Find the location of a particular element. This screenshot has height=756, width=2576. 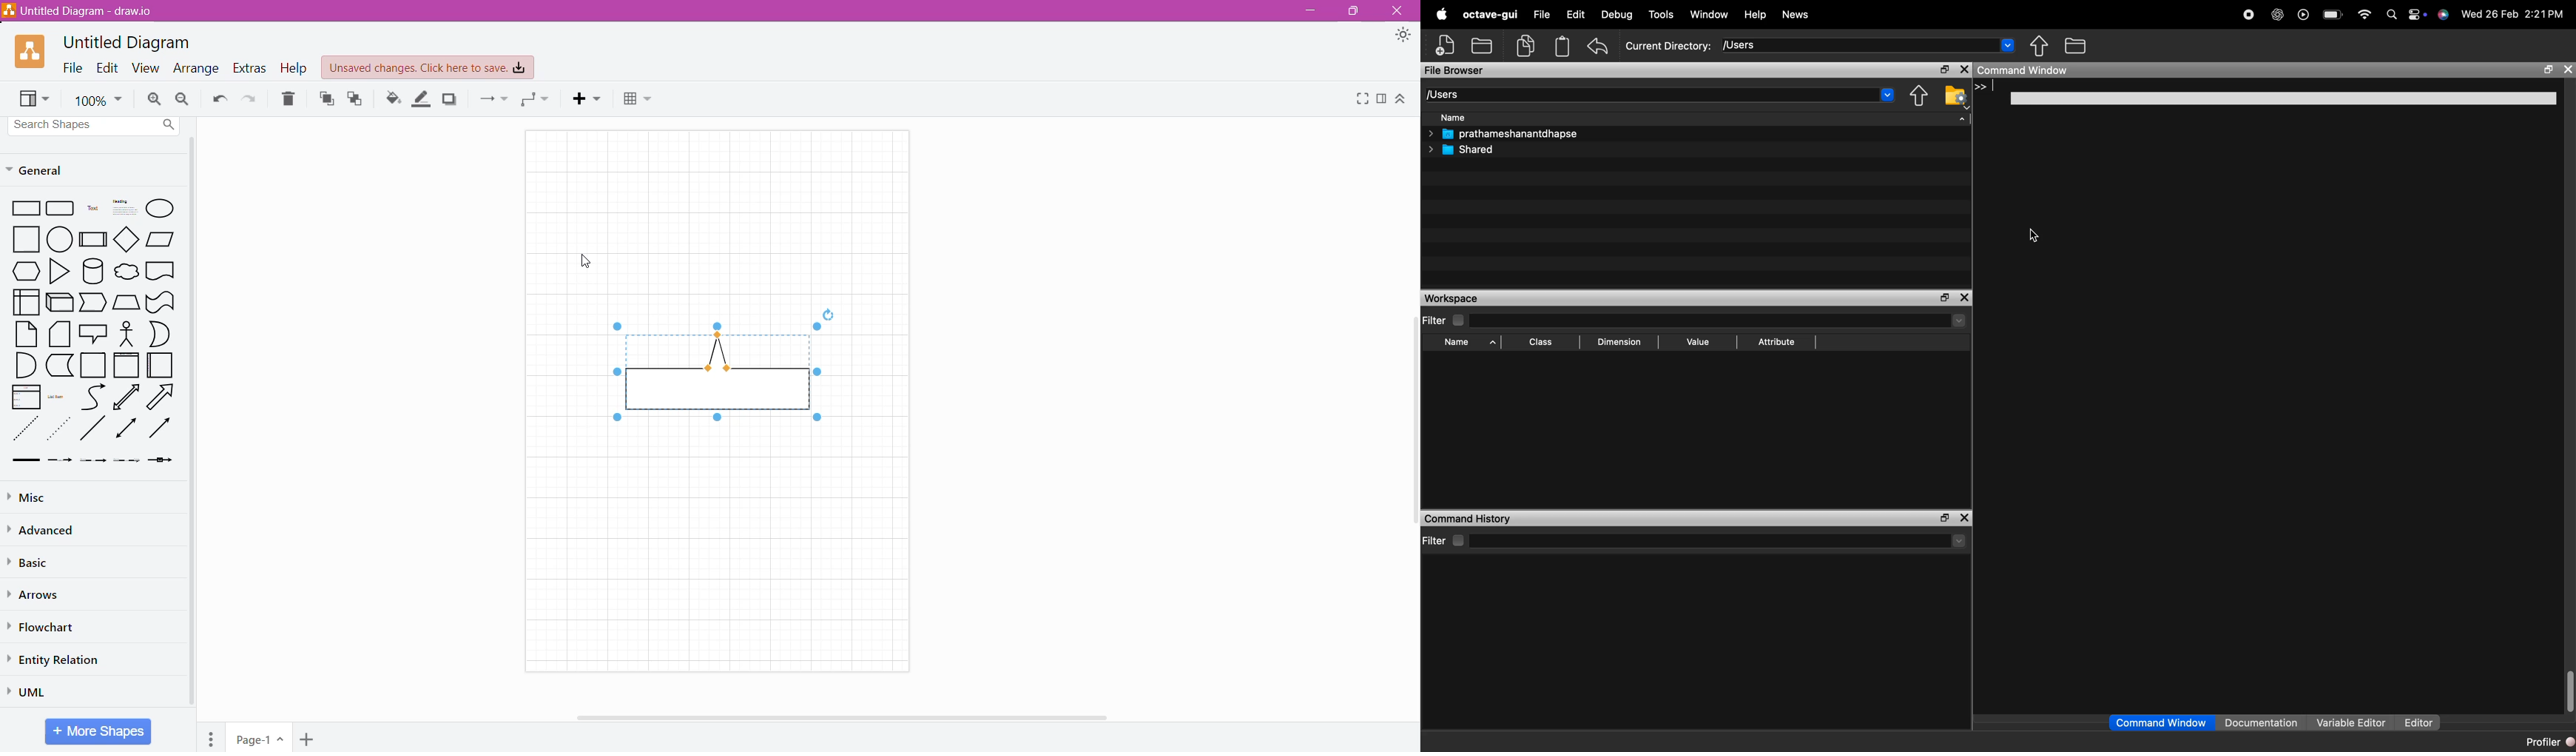

3D Rectangle is located at coordinates (60, 302).